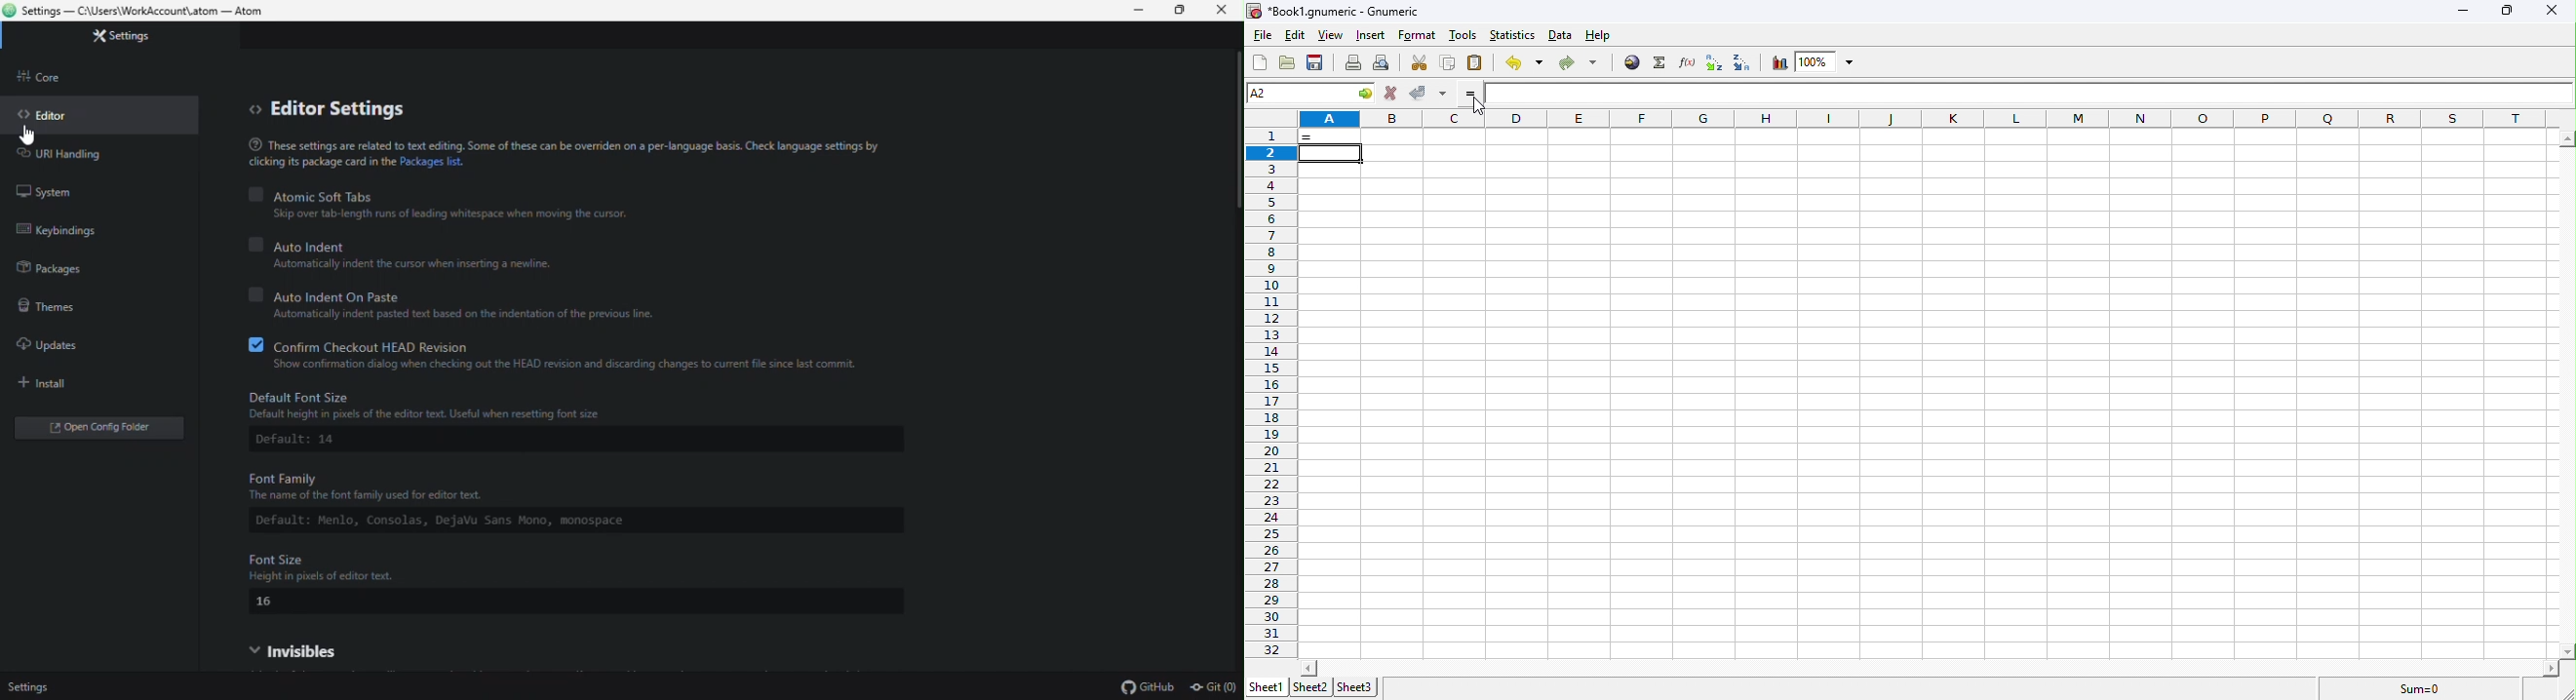 This screenshot has width=2576, height=700. I want to click on sort ascending, so click(1714, 63).